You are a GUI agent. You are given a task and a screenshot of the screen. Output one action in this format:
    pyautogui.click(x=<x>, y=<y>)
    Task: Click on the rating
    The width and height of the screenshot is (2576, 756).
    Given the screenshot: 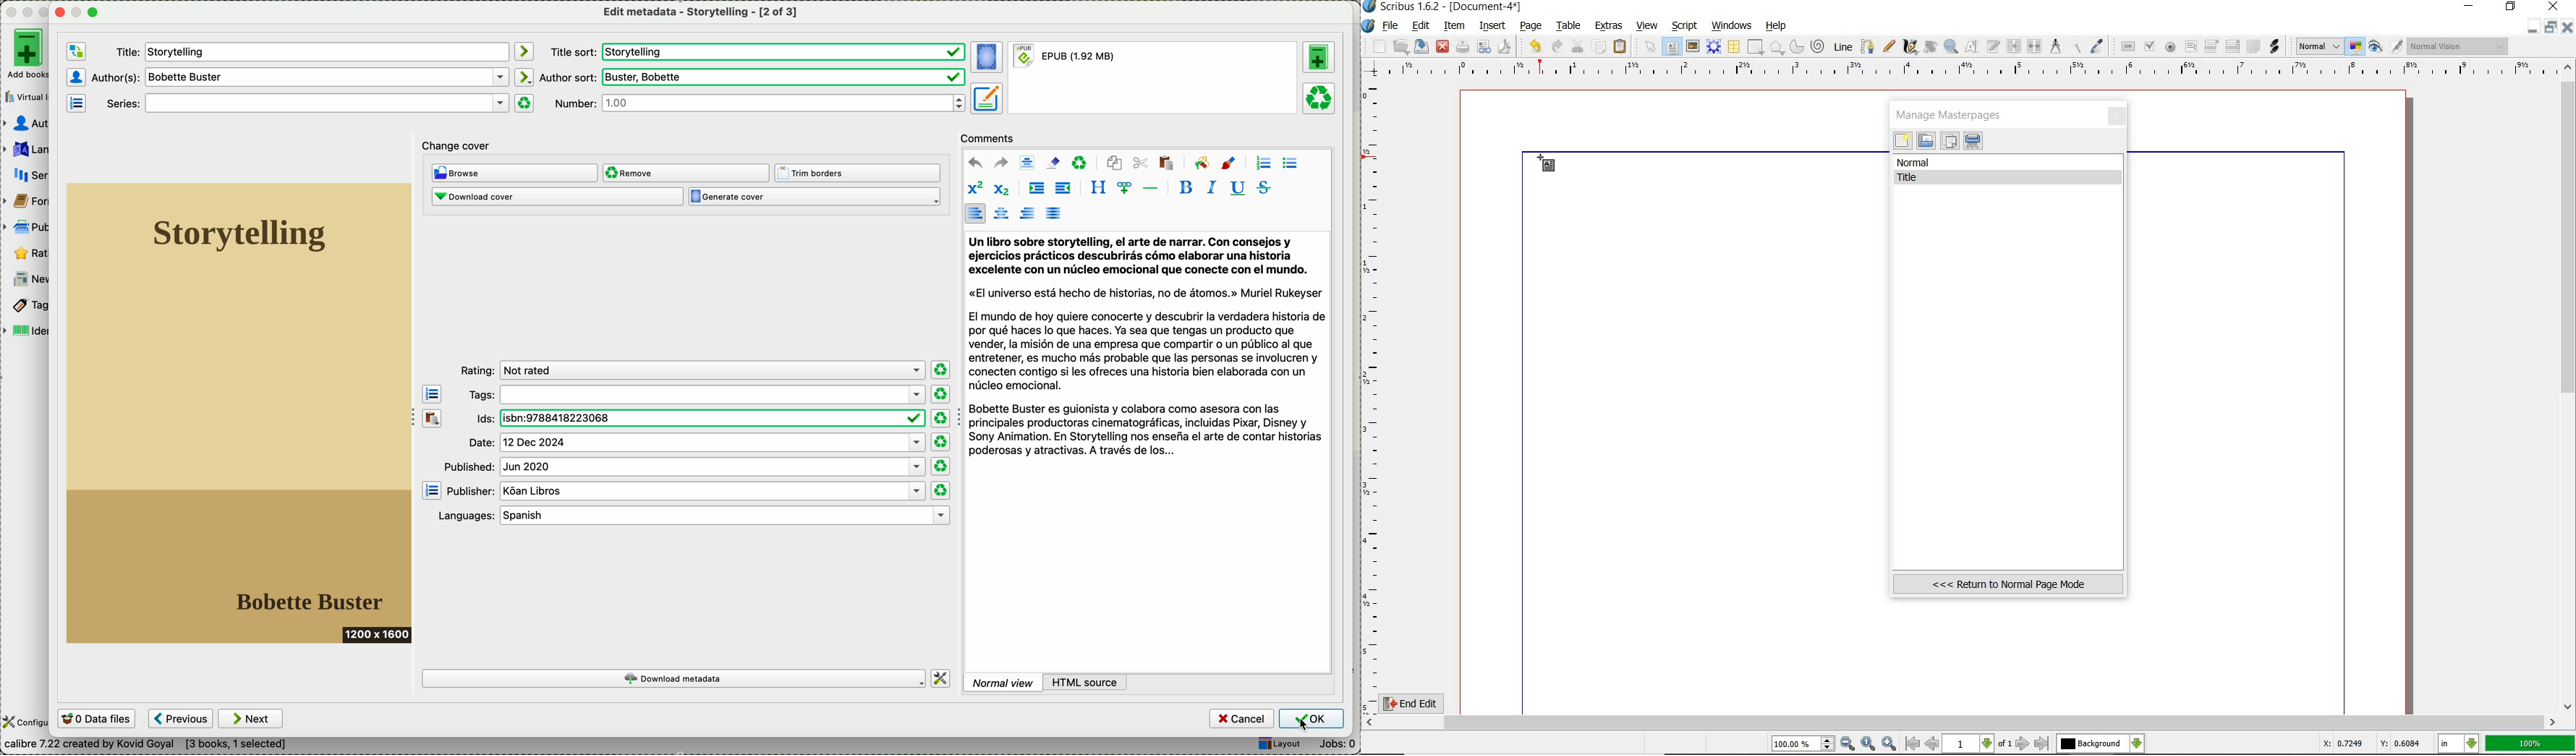 What is the action you would take?
    pyautogui.click(x=692, y=371)
    